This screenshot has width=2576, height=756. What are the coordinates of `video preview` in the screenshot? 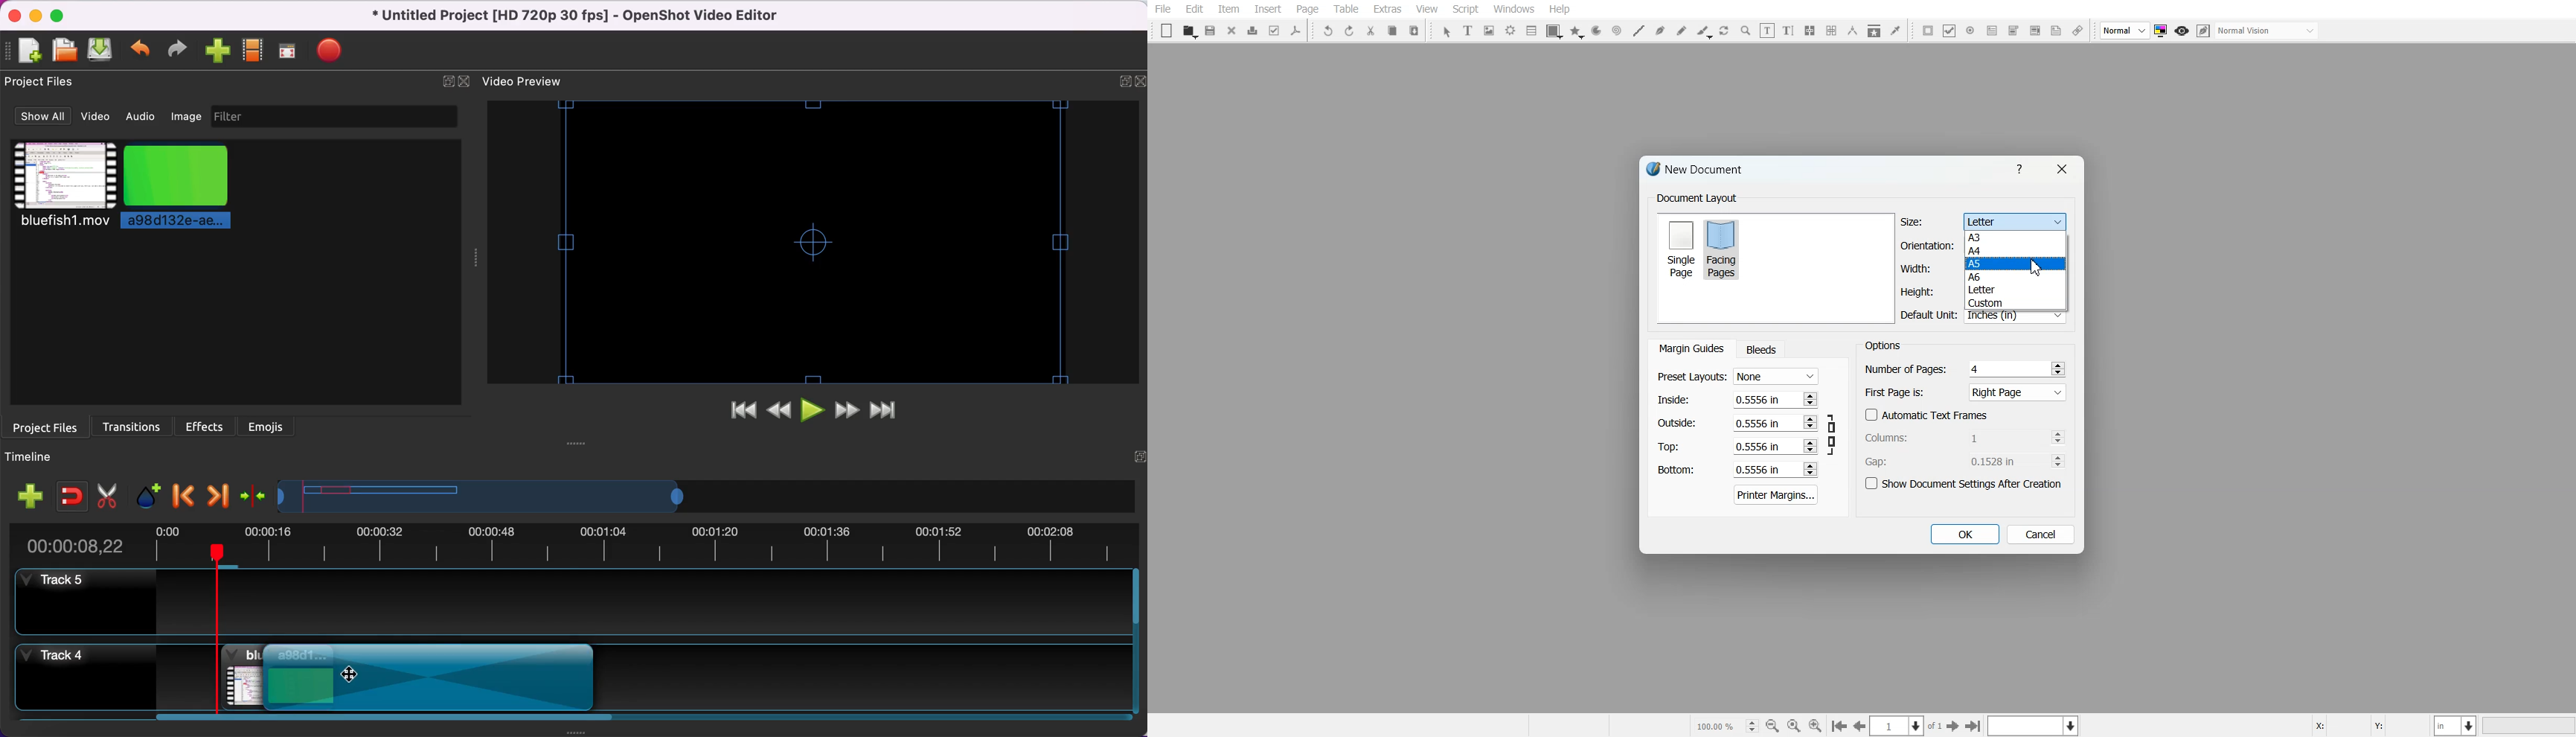 It's located at (819, 239).